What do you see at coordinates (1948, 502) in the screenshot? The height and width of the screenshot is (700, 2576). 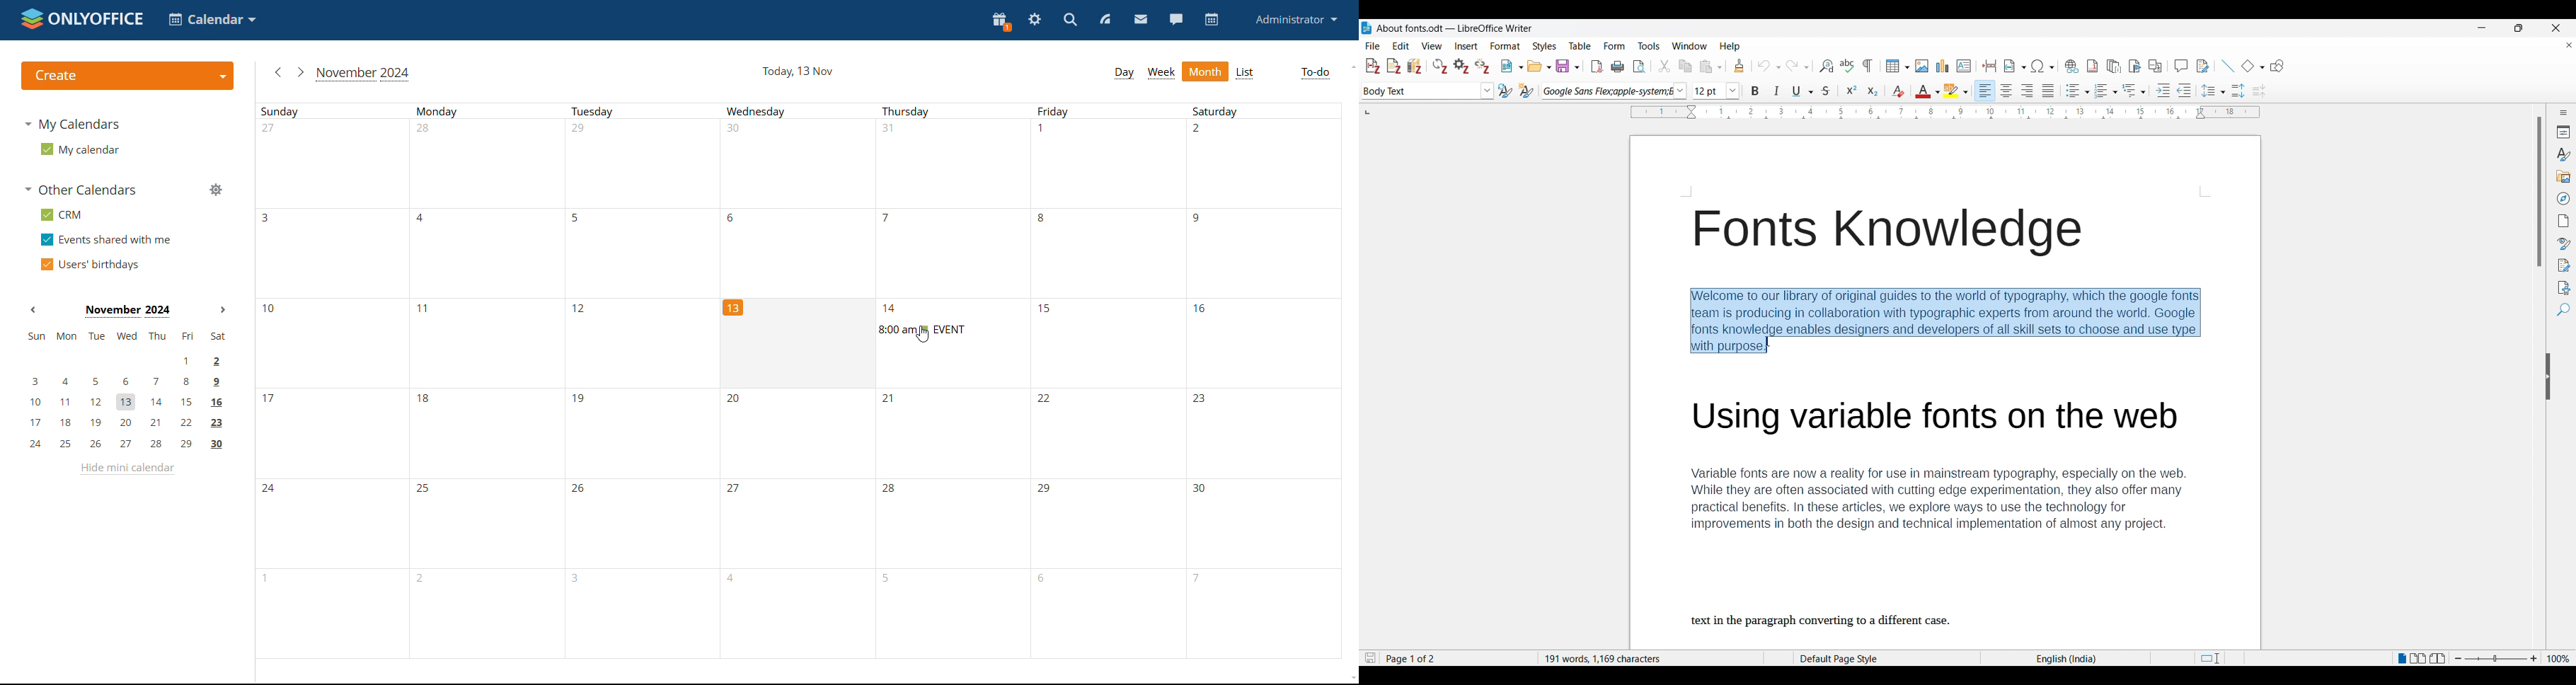 I see `Variable fonts description` at bounding box center [1948, 502].